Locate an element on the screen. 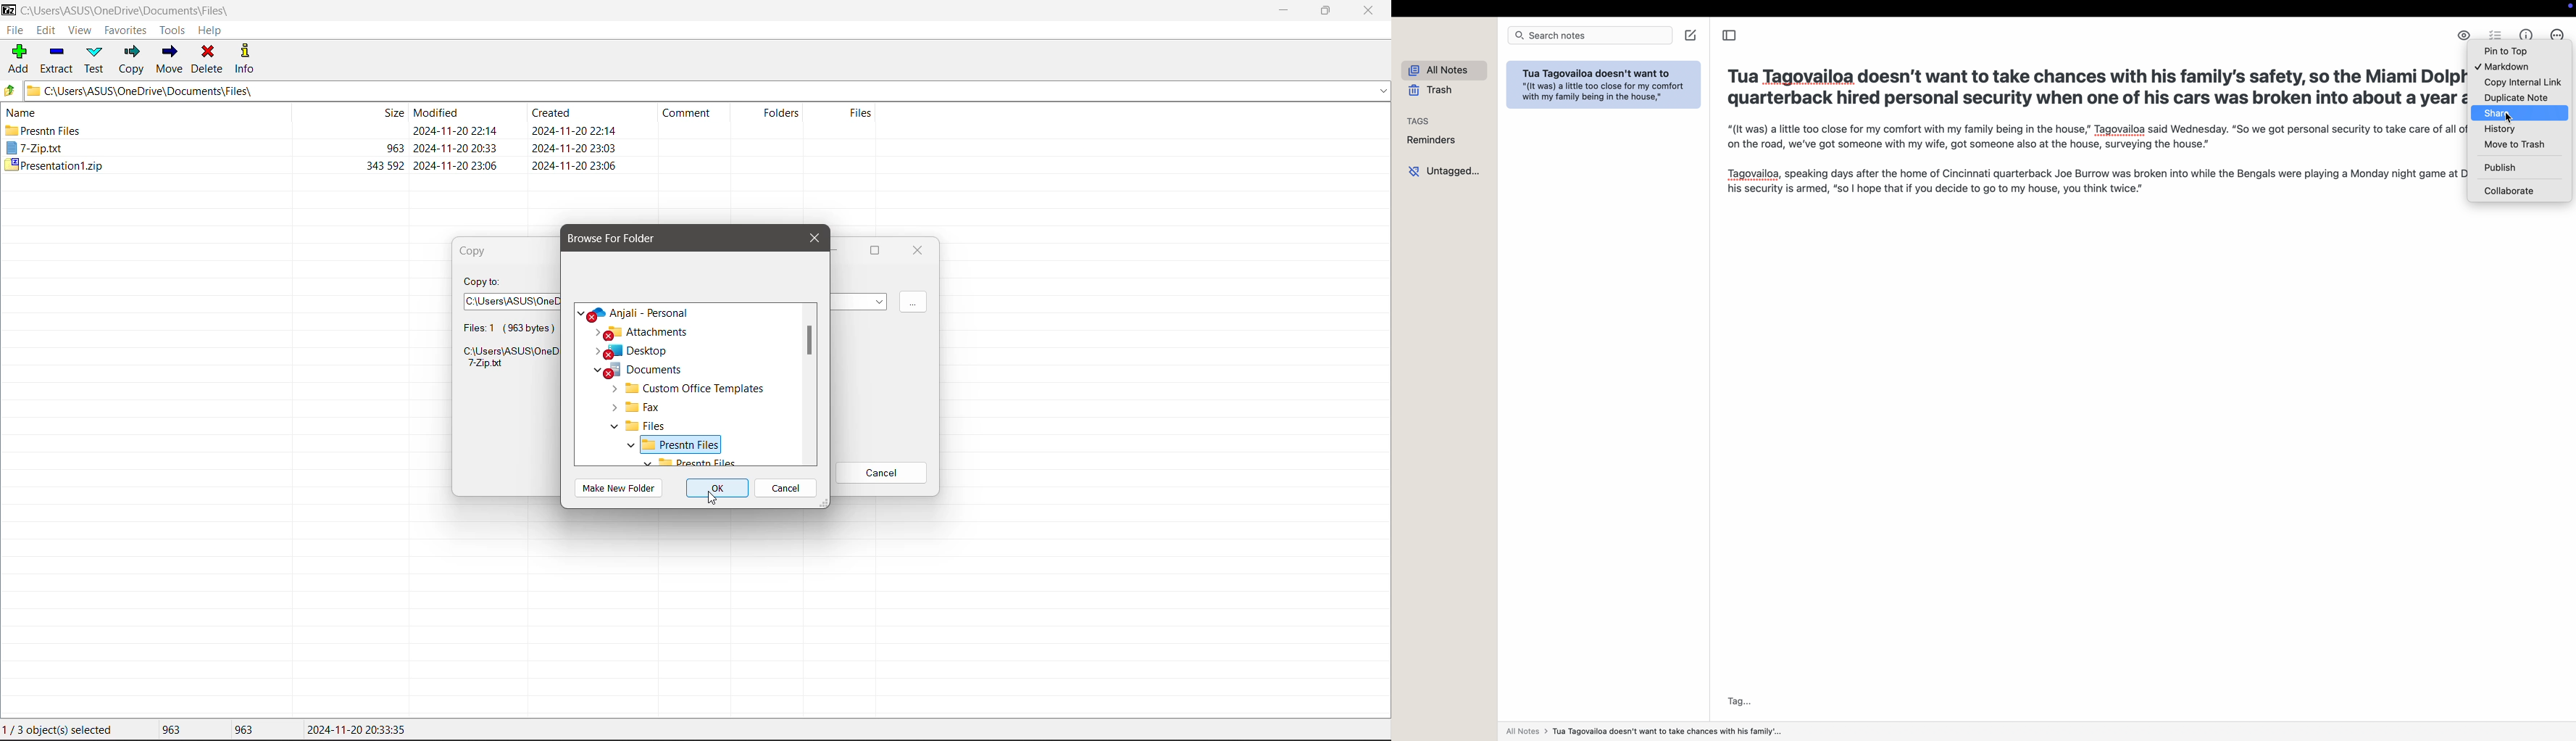 The width and height of the screenshot is (2576, 756). Test is located at coordinates (96, 59).